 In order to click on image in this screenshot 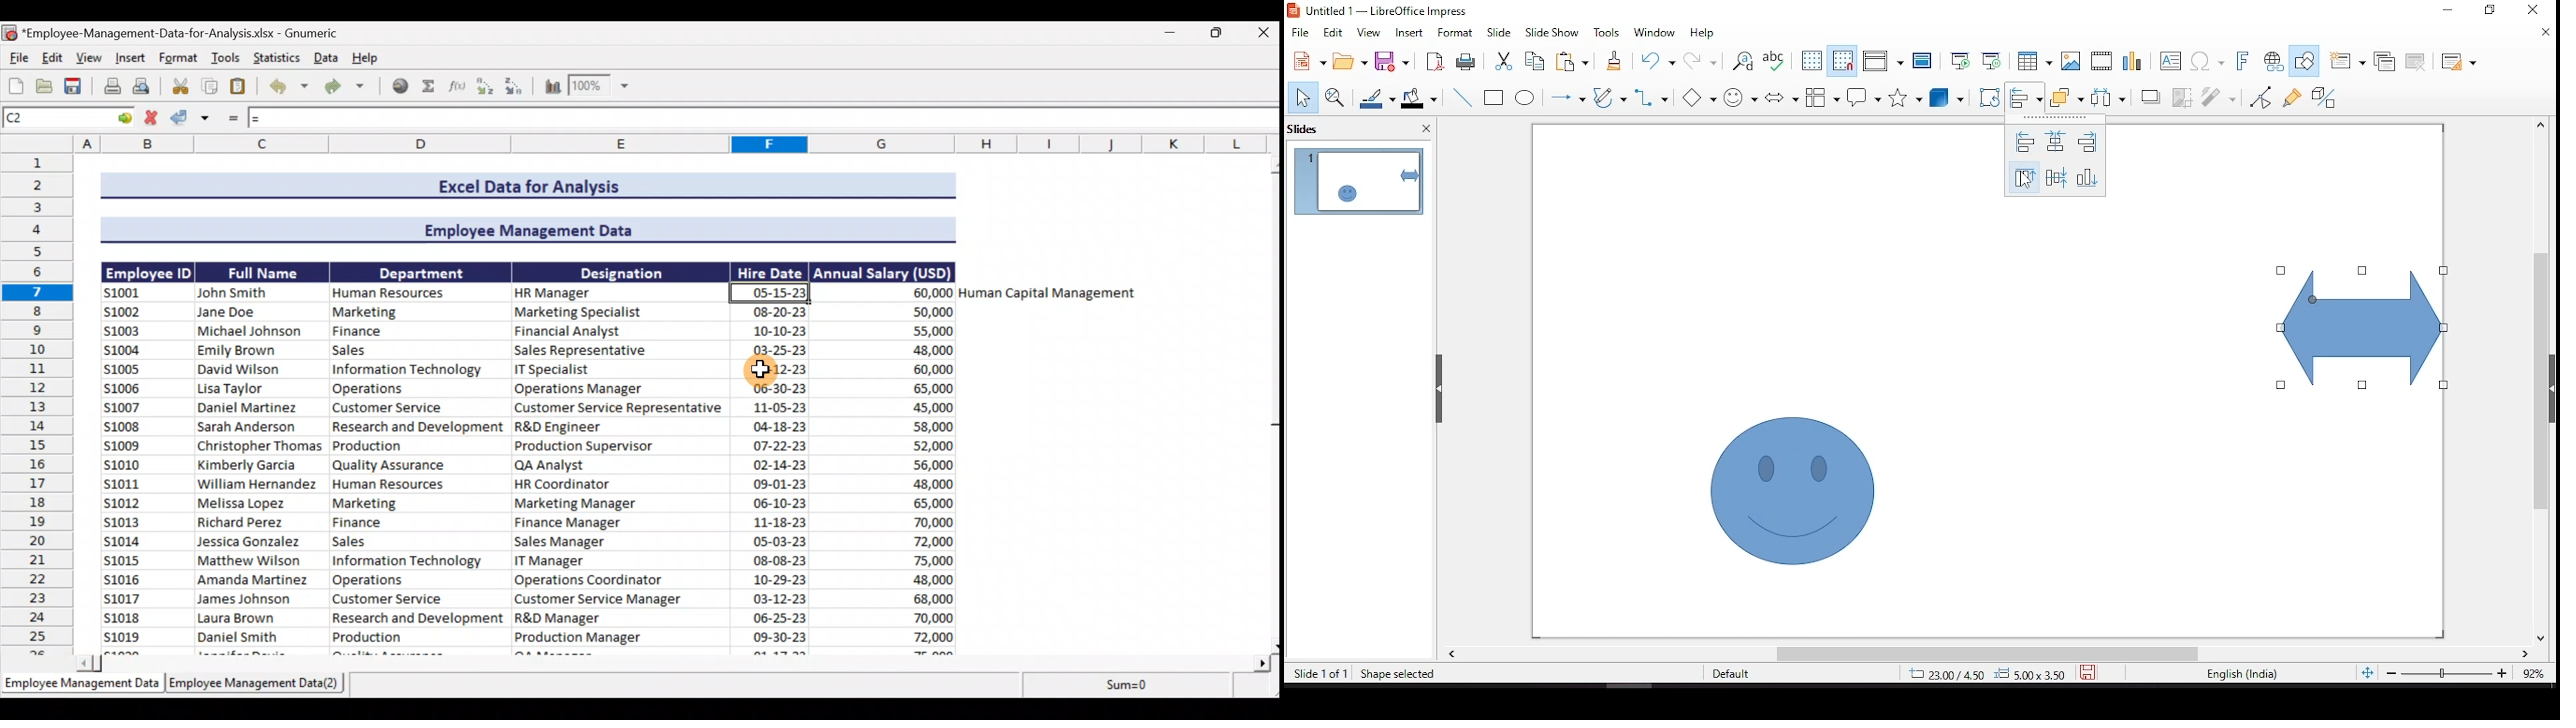, I will do `click(2071, 61)`.